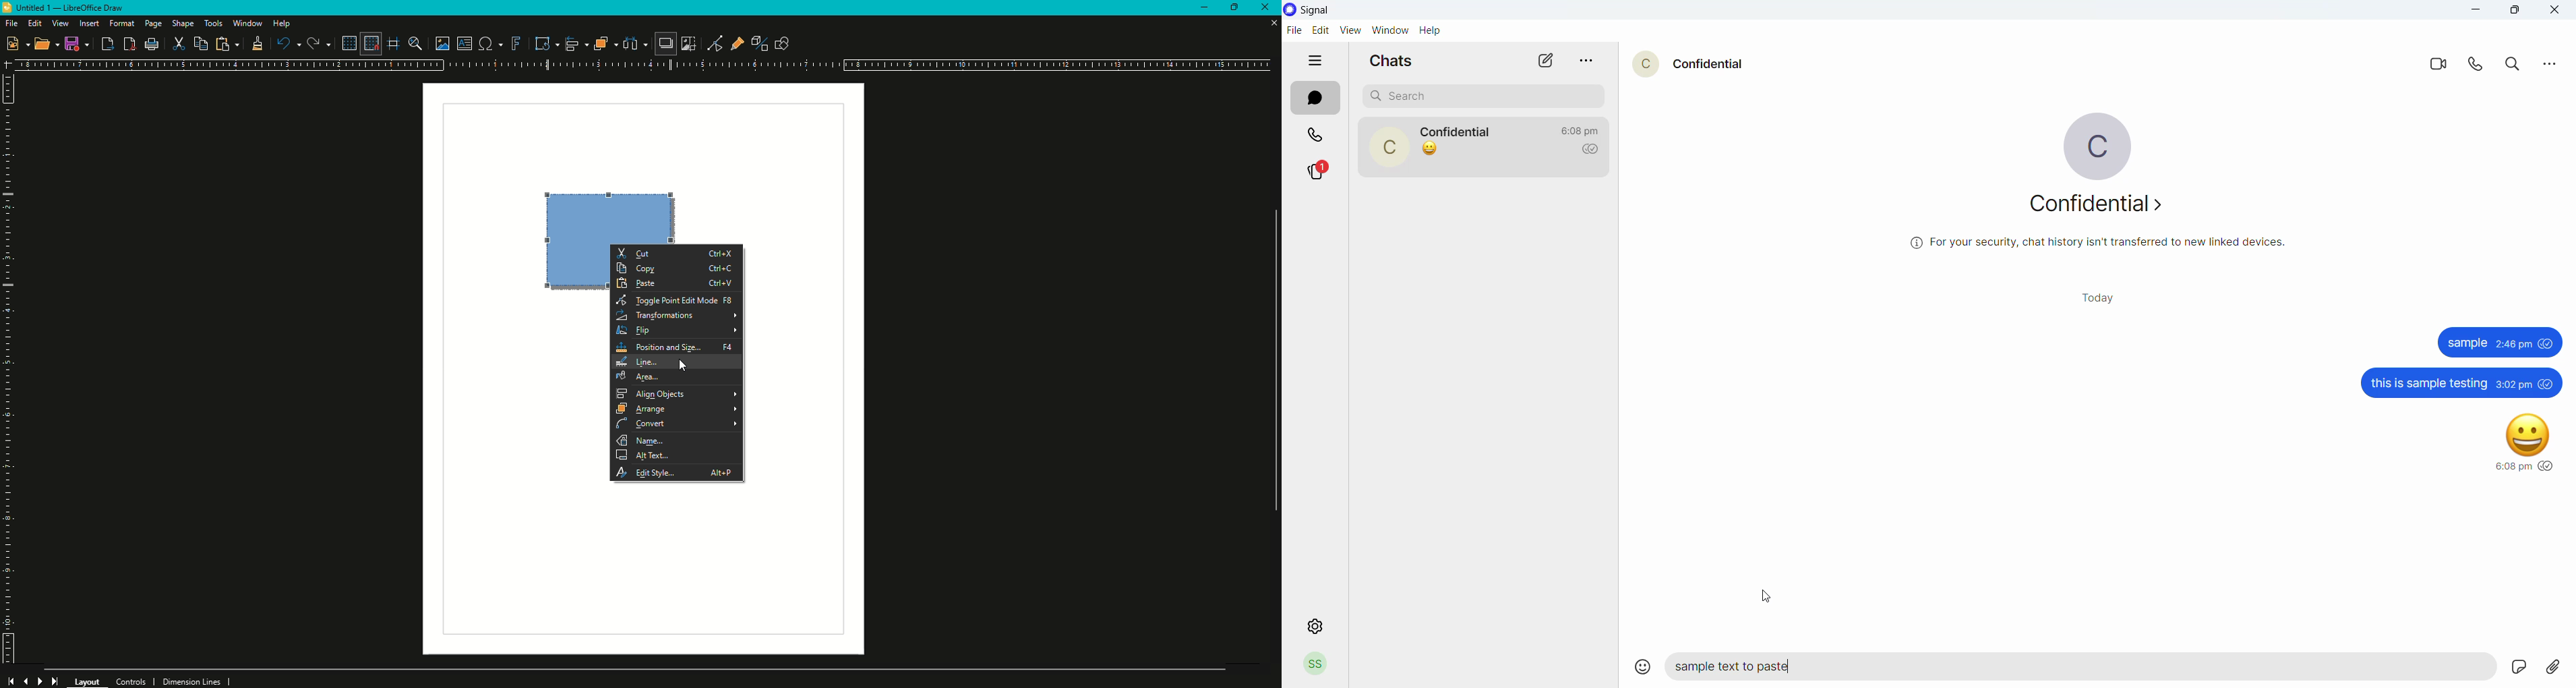 The height and width of the screenshot is (700, 2576). Describe the element at coordinates (346, 43) in the screenshot. I see `Display Grid` at that location.